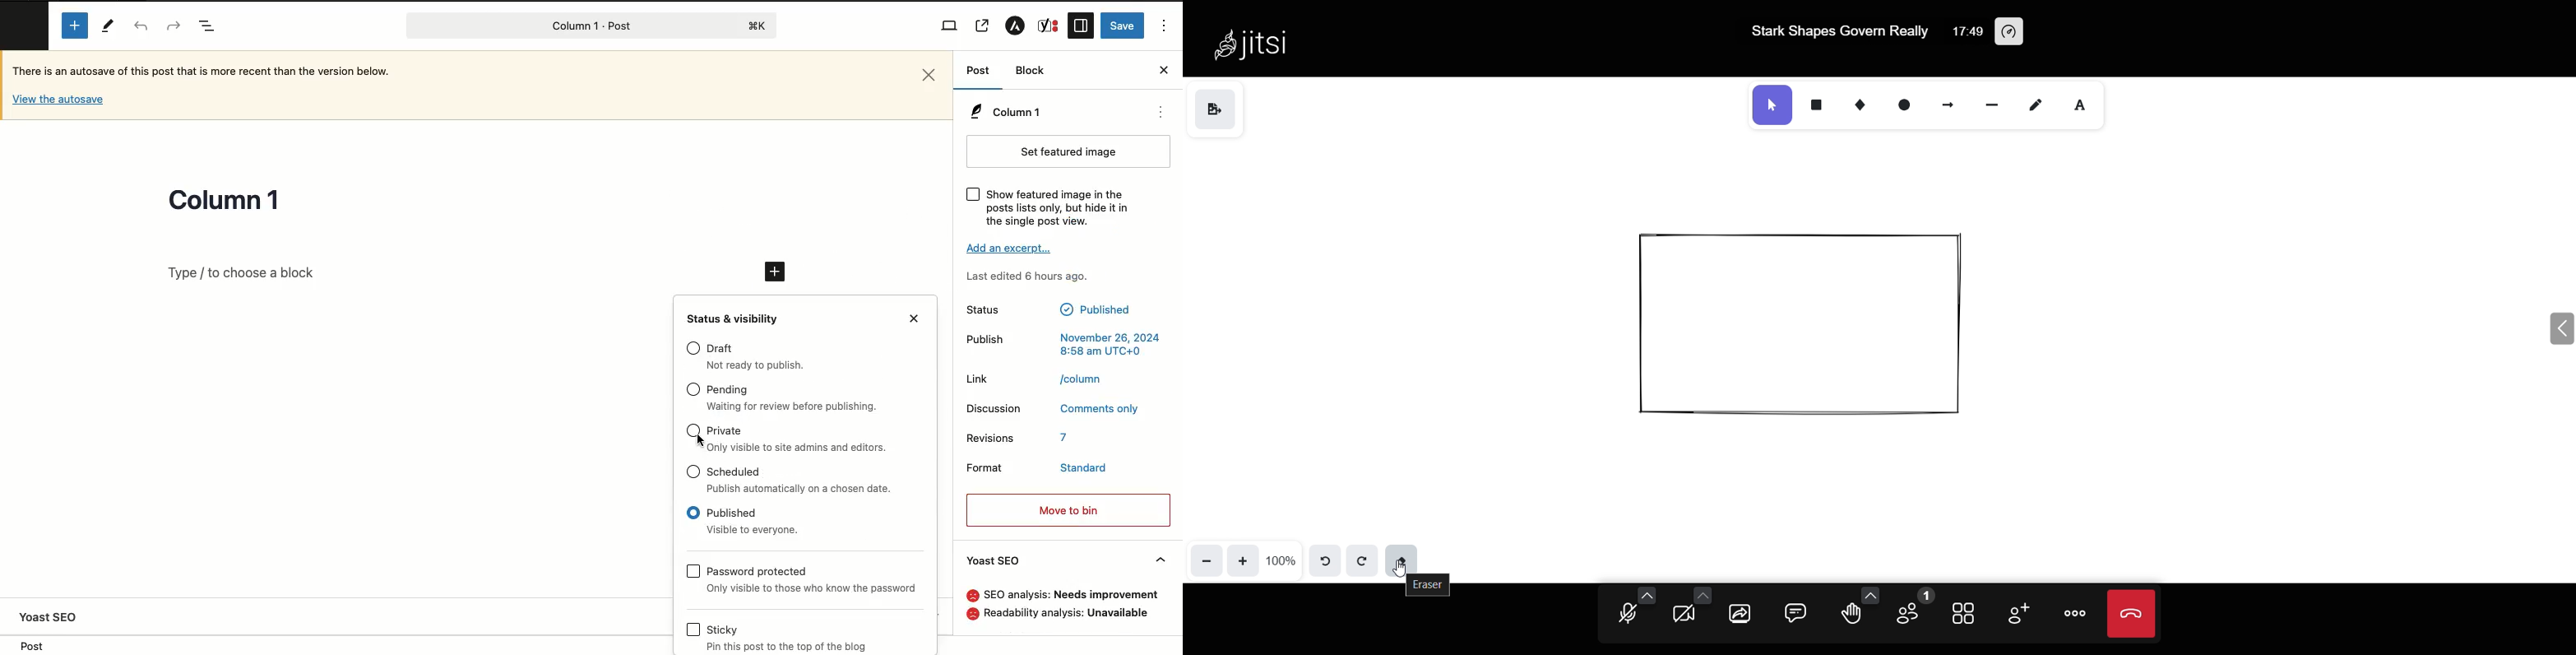 This screenshot has width=2576, height=672. Describe the element at coordinates (735, 471) in the screenshot. I see `Scheduled` at that location.